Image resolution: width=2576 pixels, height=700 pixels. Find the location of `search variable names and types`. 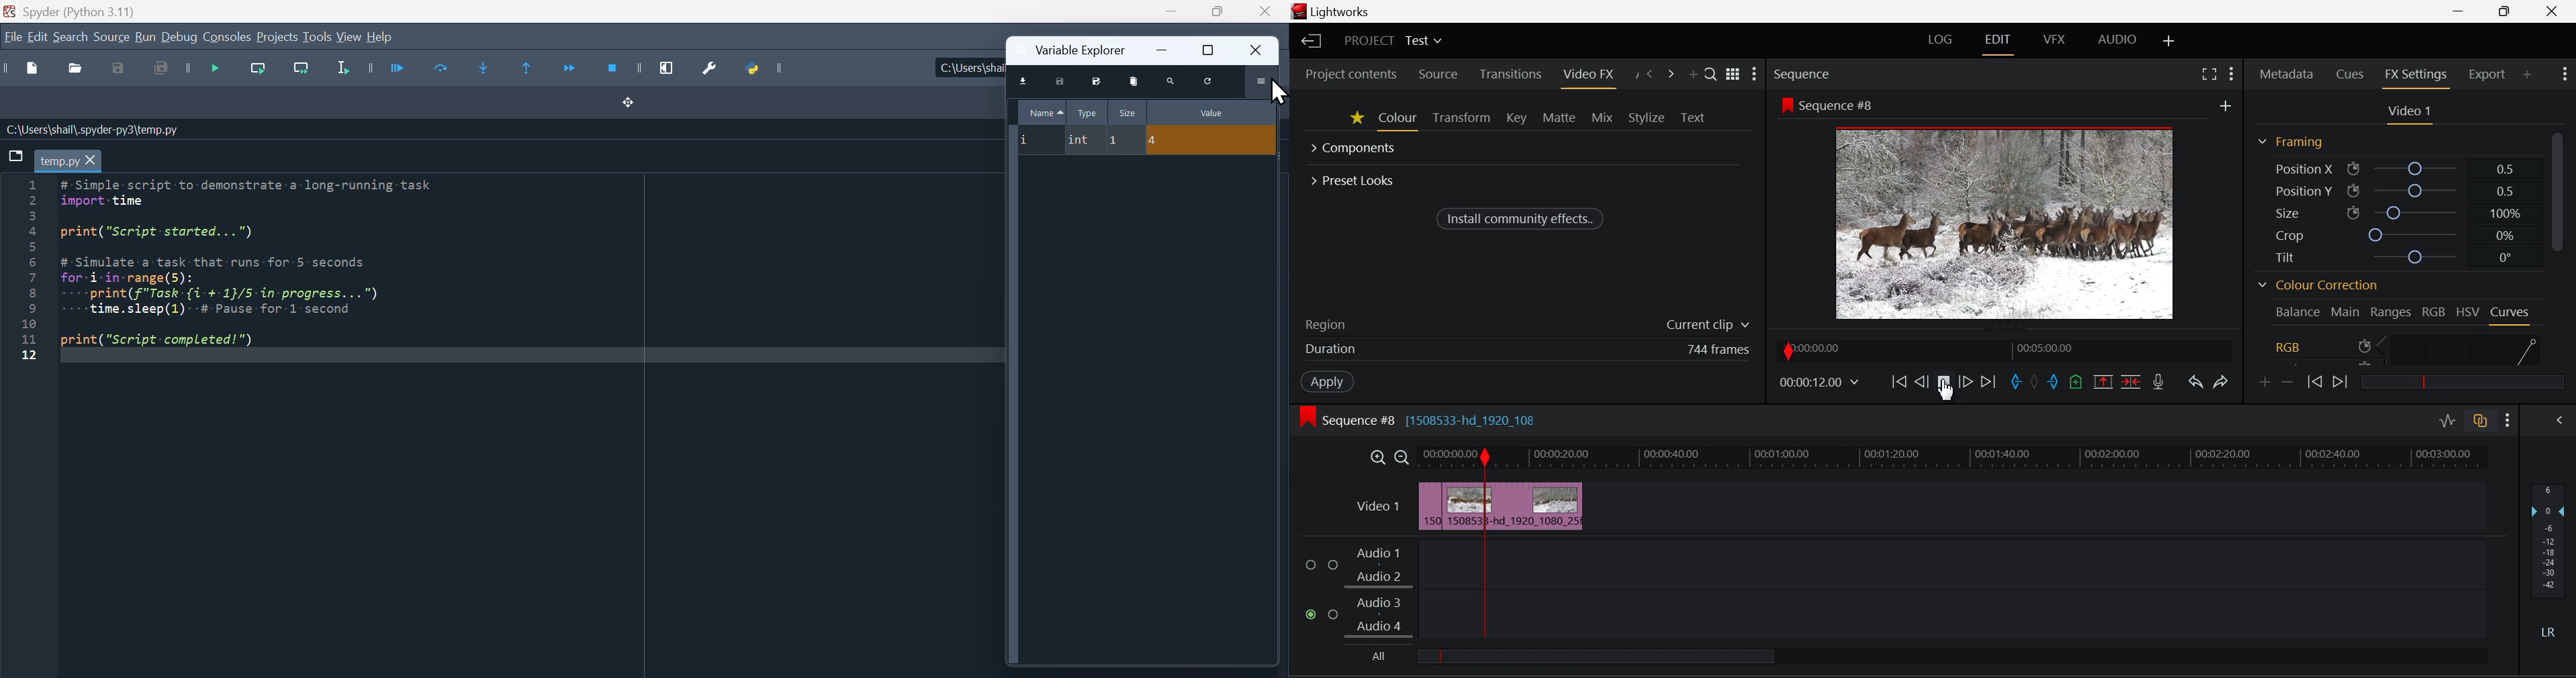

search variable names and types is located at coordinates (1172, 80).